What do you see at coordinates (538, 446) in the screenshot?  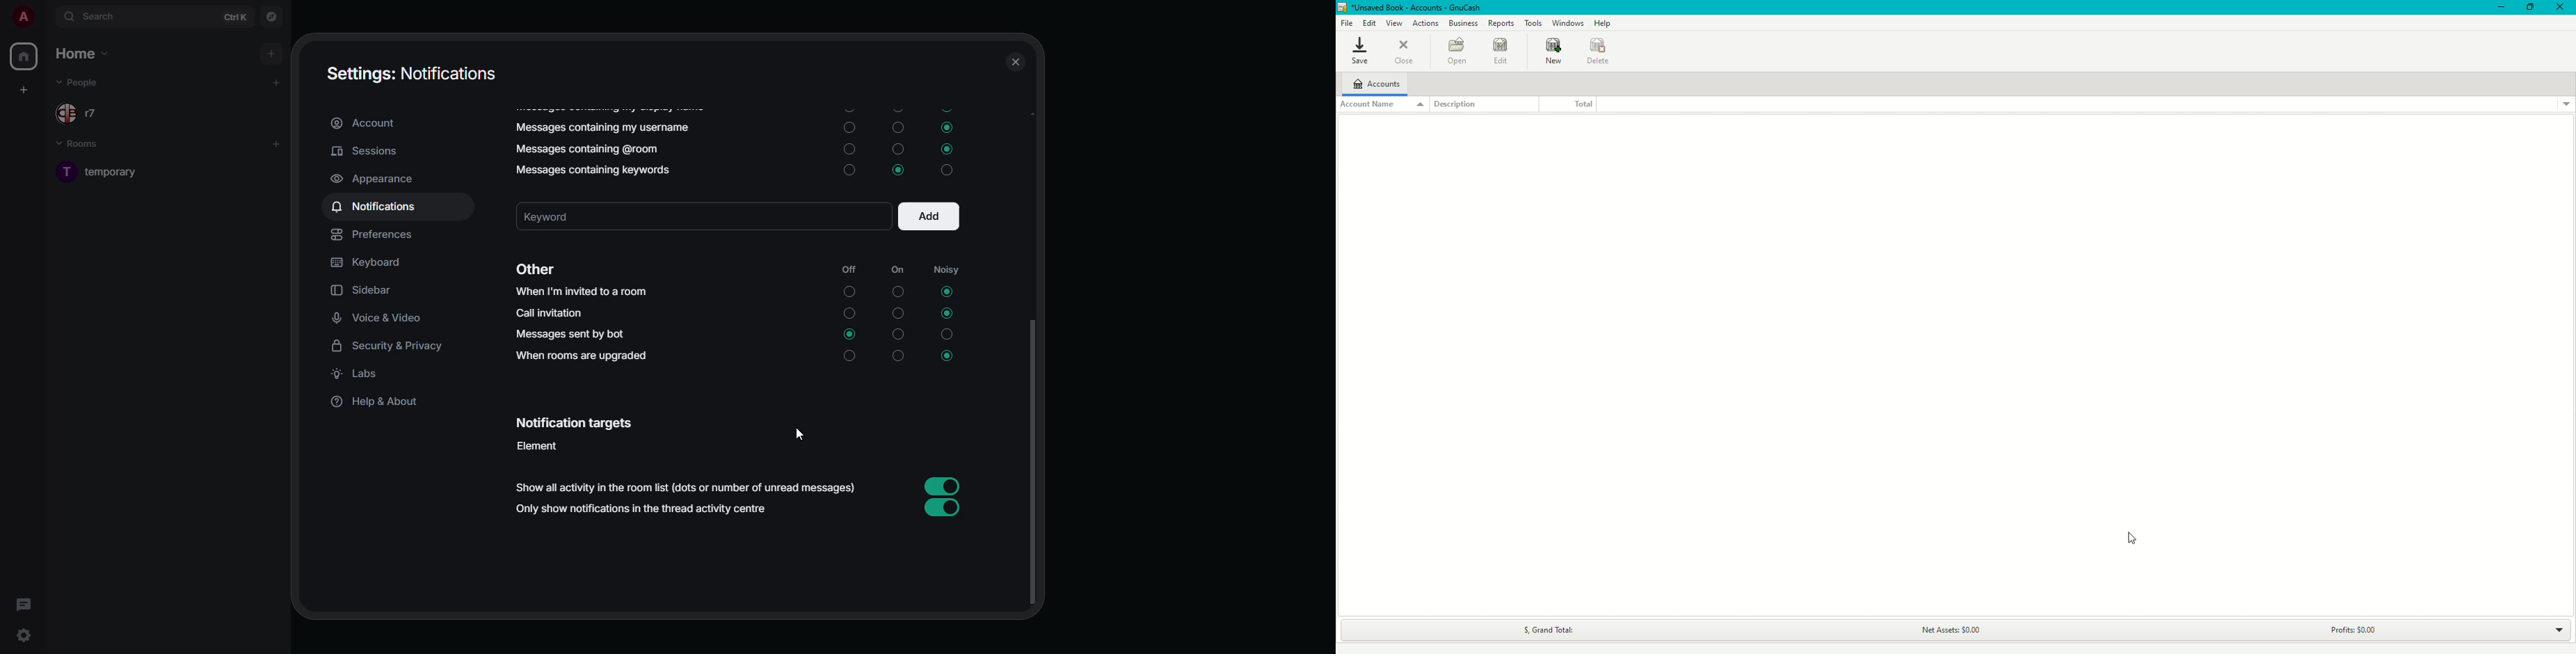 I see `element` at bounding box center [538, 446].